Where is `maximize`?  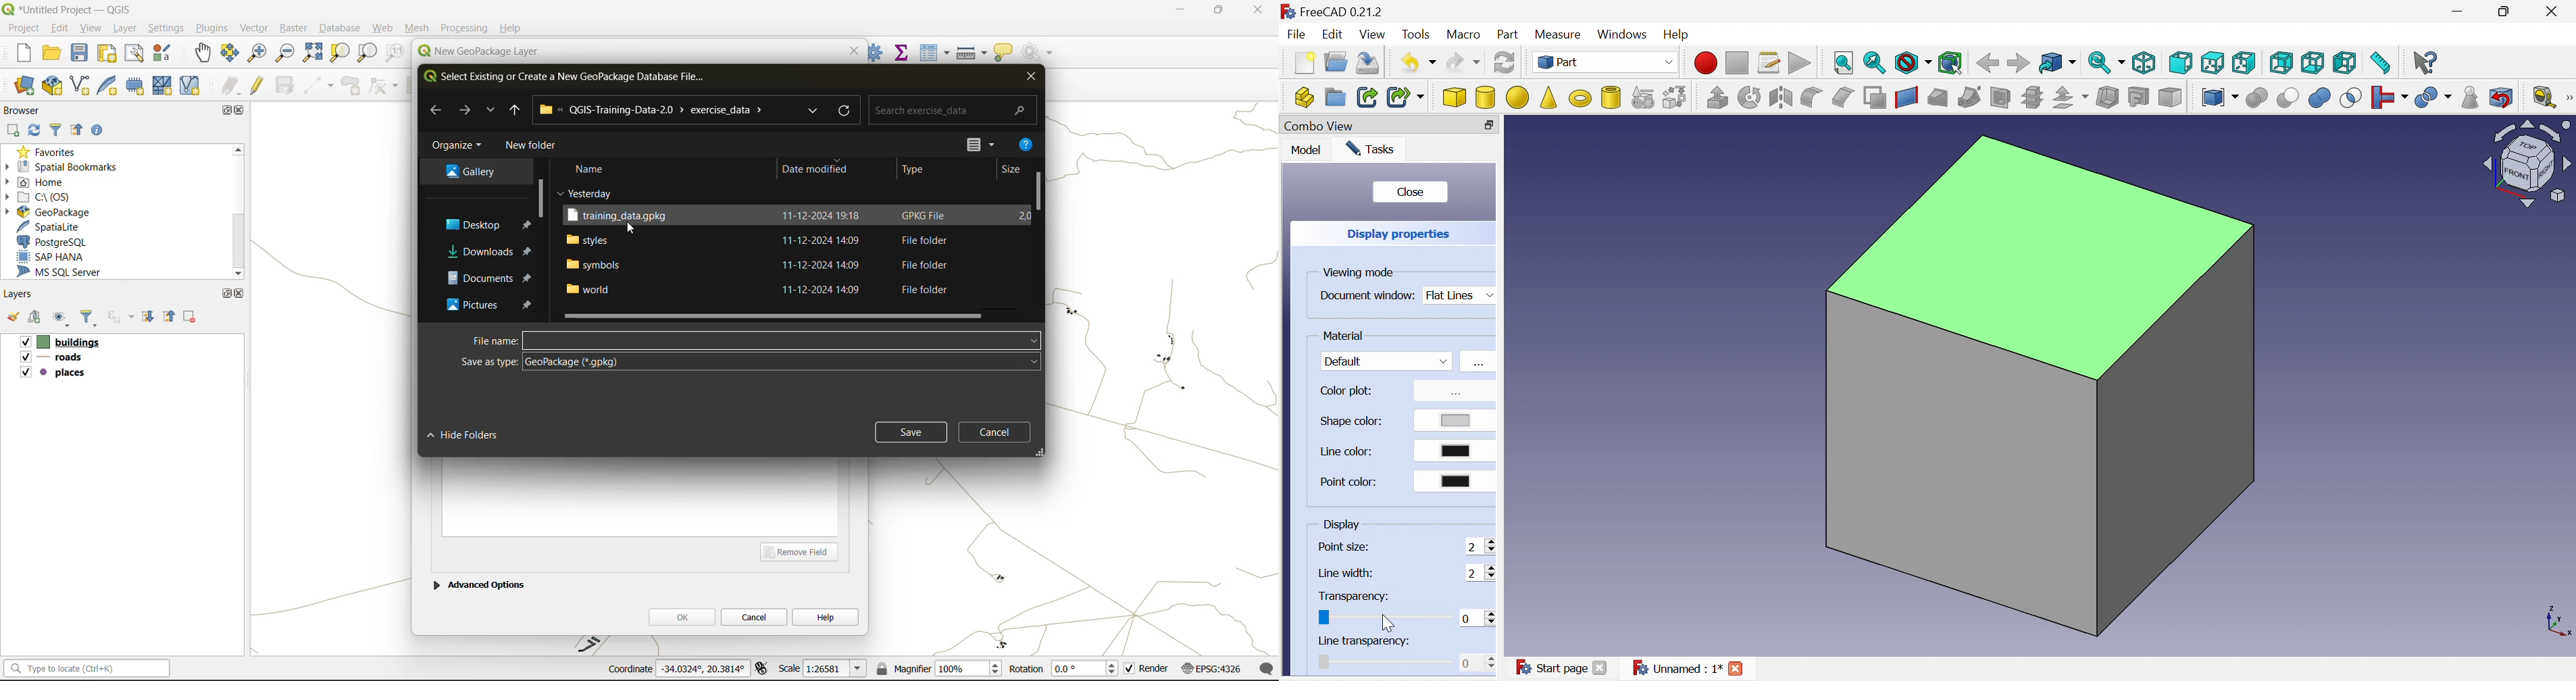 maximize is located at coordinates (1218, 12).